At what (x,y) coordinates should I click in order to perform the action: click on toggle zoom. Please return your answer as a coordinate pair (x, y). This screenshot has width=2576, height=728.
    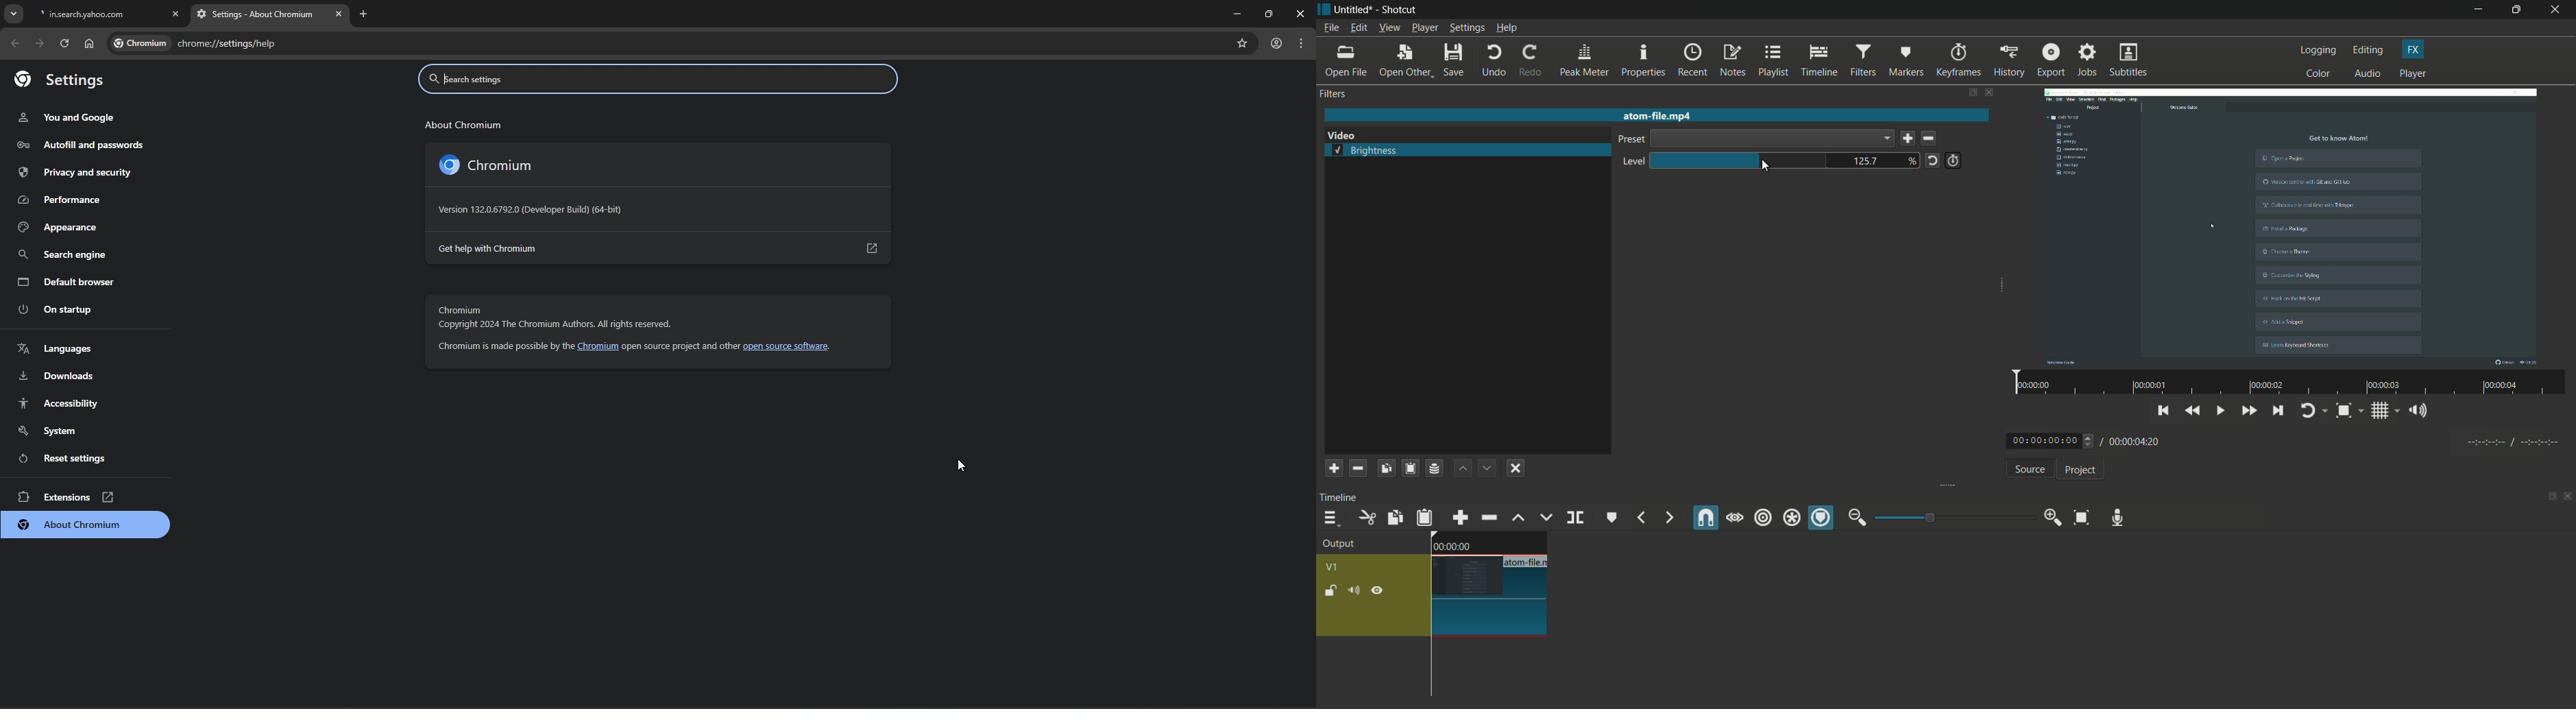
    Looking at the image, I should click on (2348, 412).